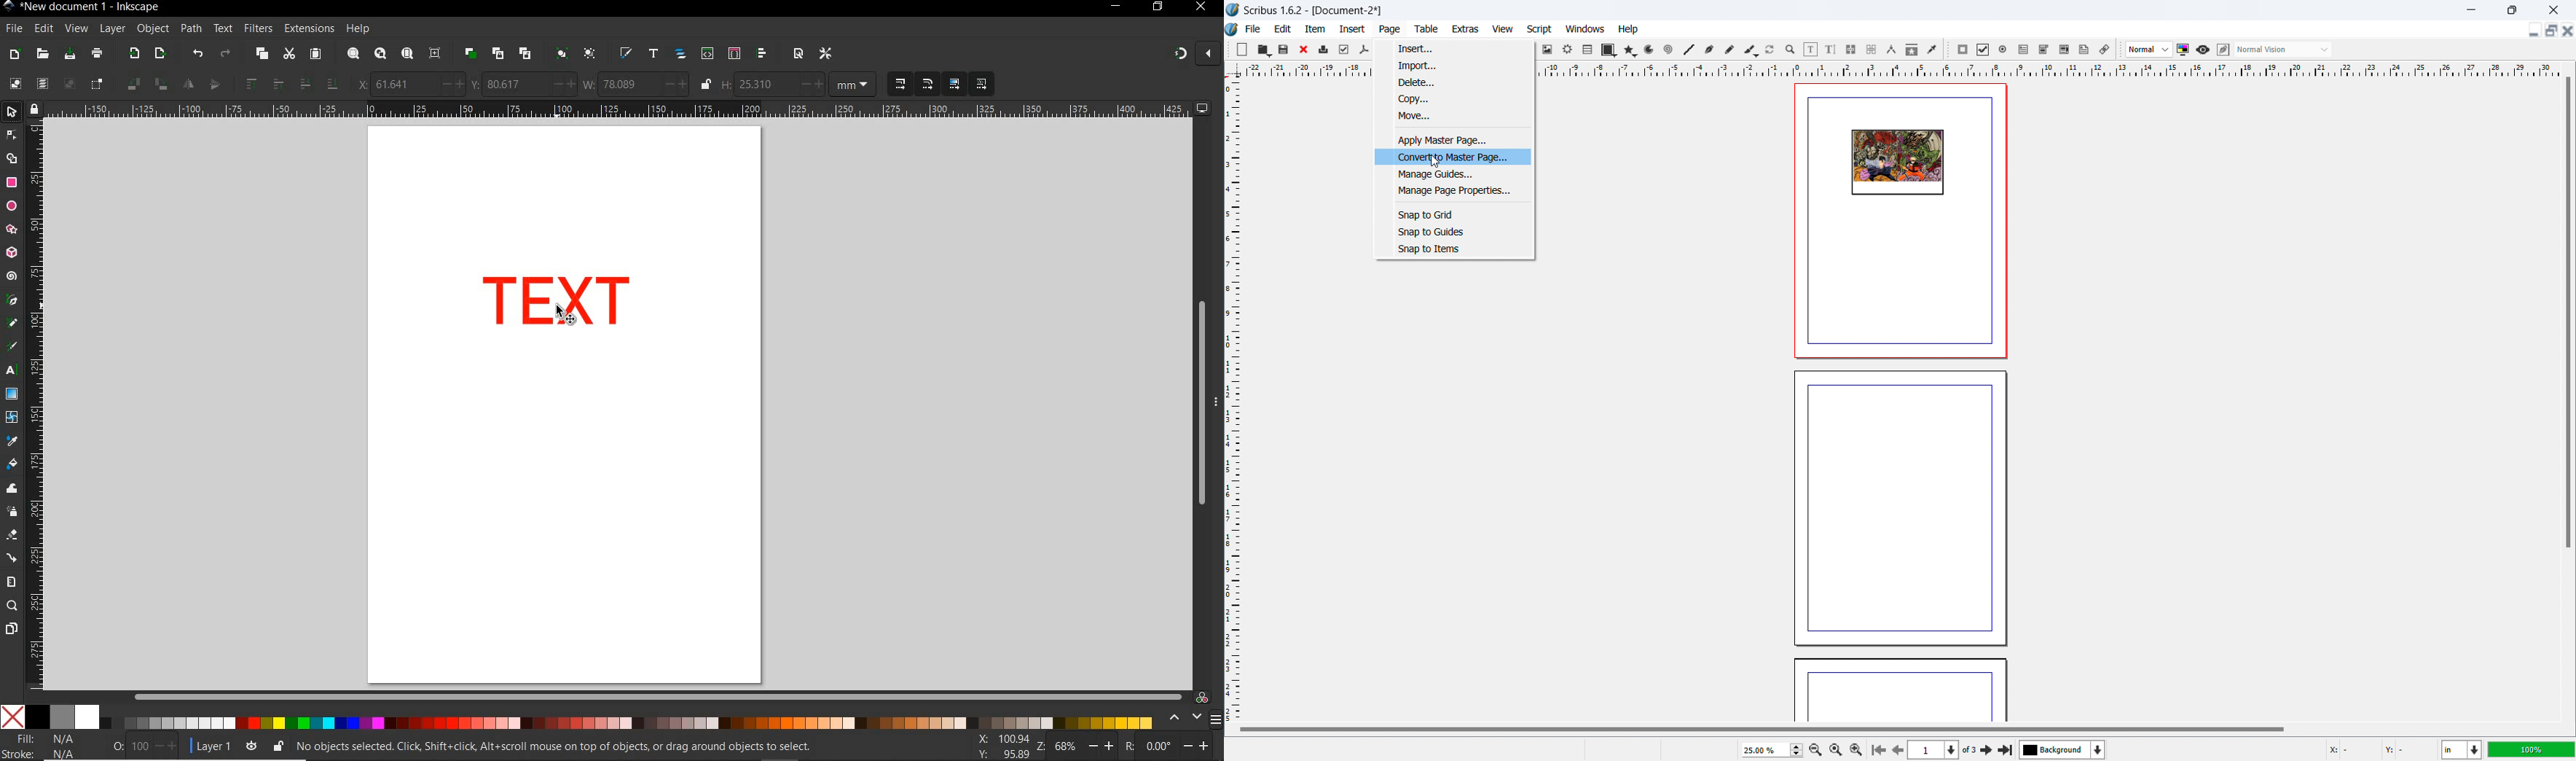 The height and width of the screenshot is (784, 2576). What do you see at coordinates (855, 85) in the screenshot?
I see `MEASUREMENT` at bounding box center [855, 85].